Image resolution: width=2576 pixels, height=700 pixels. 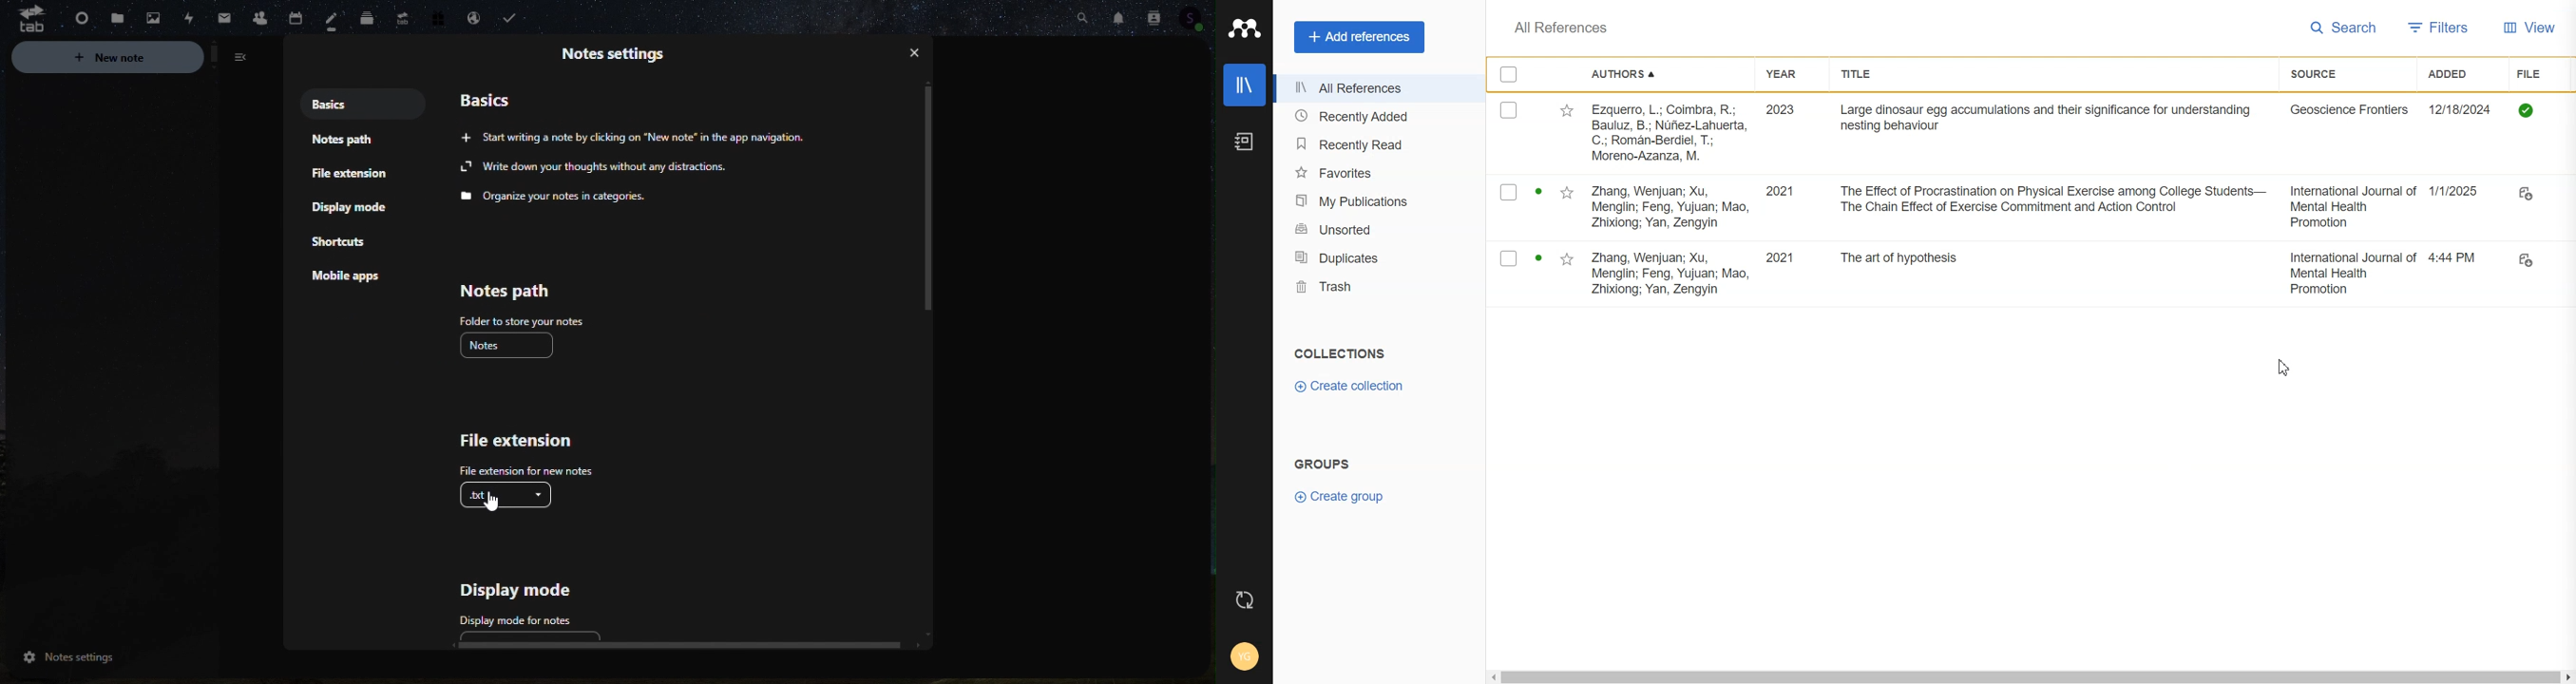 What do you see at coordinates (1368, 257) in the screenshot?
I see `Duplicates` at bounding box center [1368, 257].